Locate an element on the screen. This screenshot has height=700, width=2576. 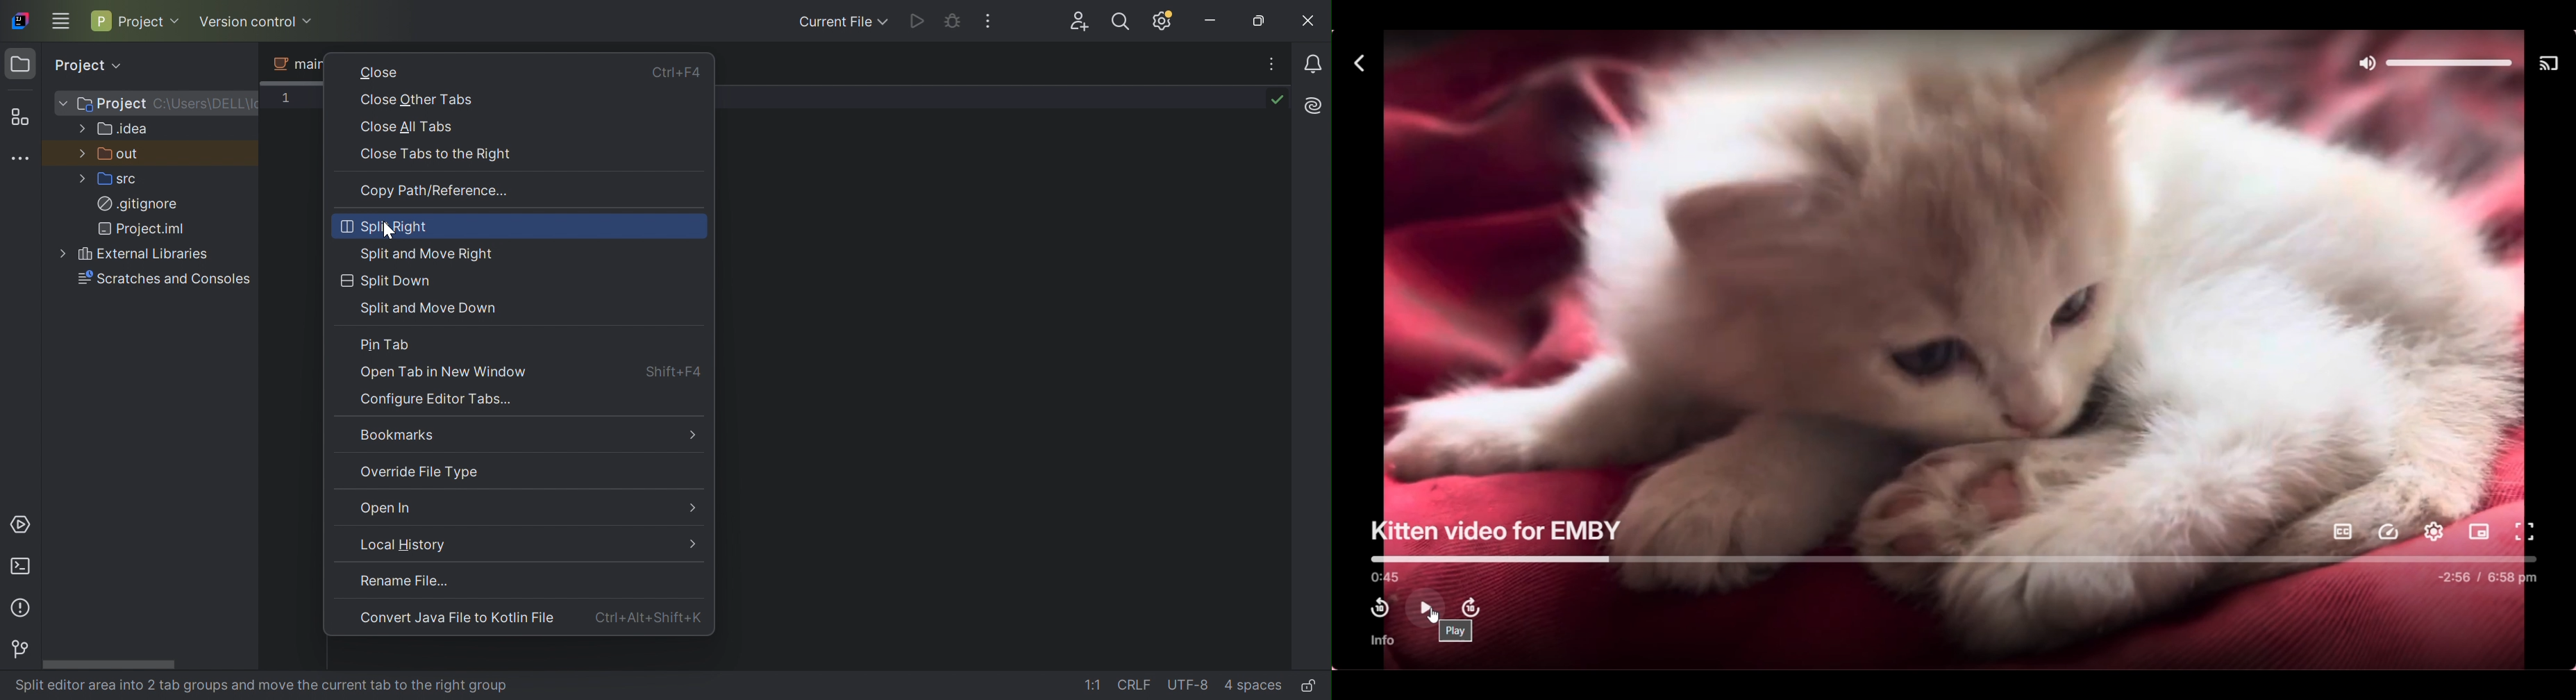
Close is located at coordinates (382, 72).